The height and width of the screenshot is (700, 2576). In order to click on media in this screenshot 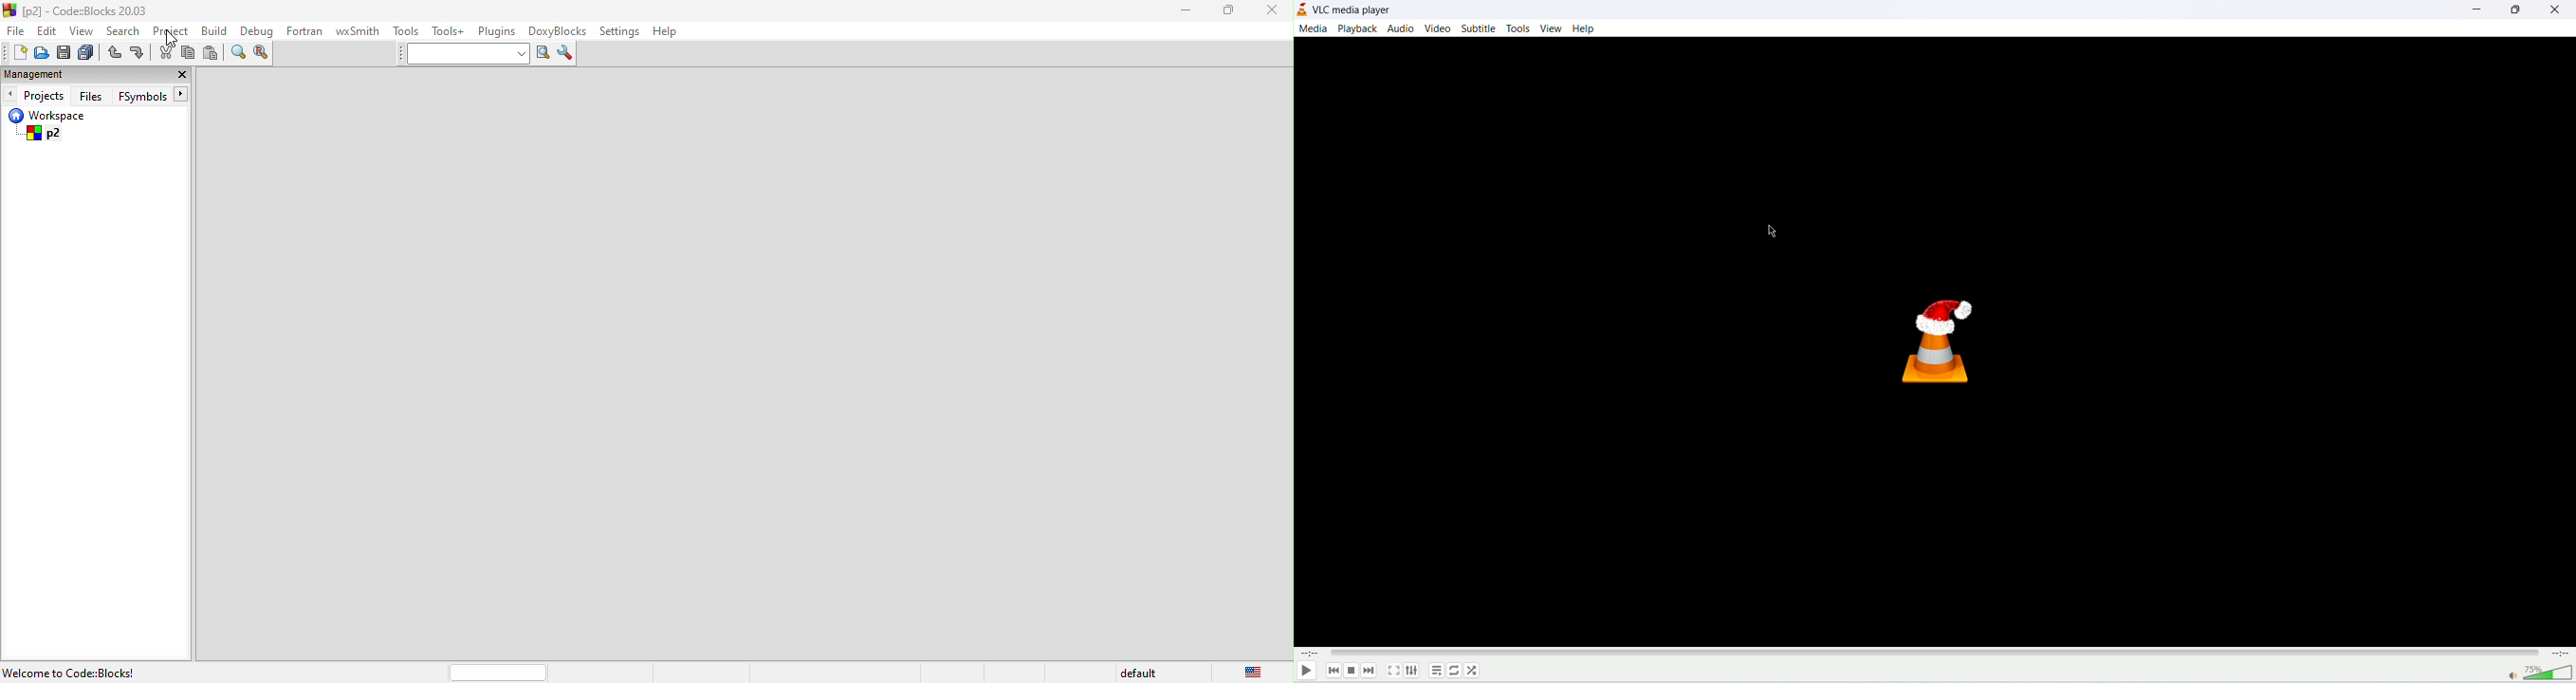, I will do `click(1313, 29)`.